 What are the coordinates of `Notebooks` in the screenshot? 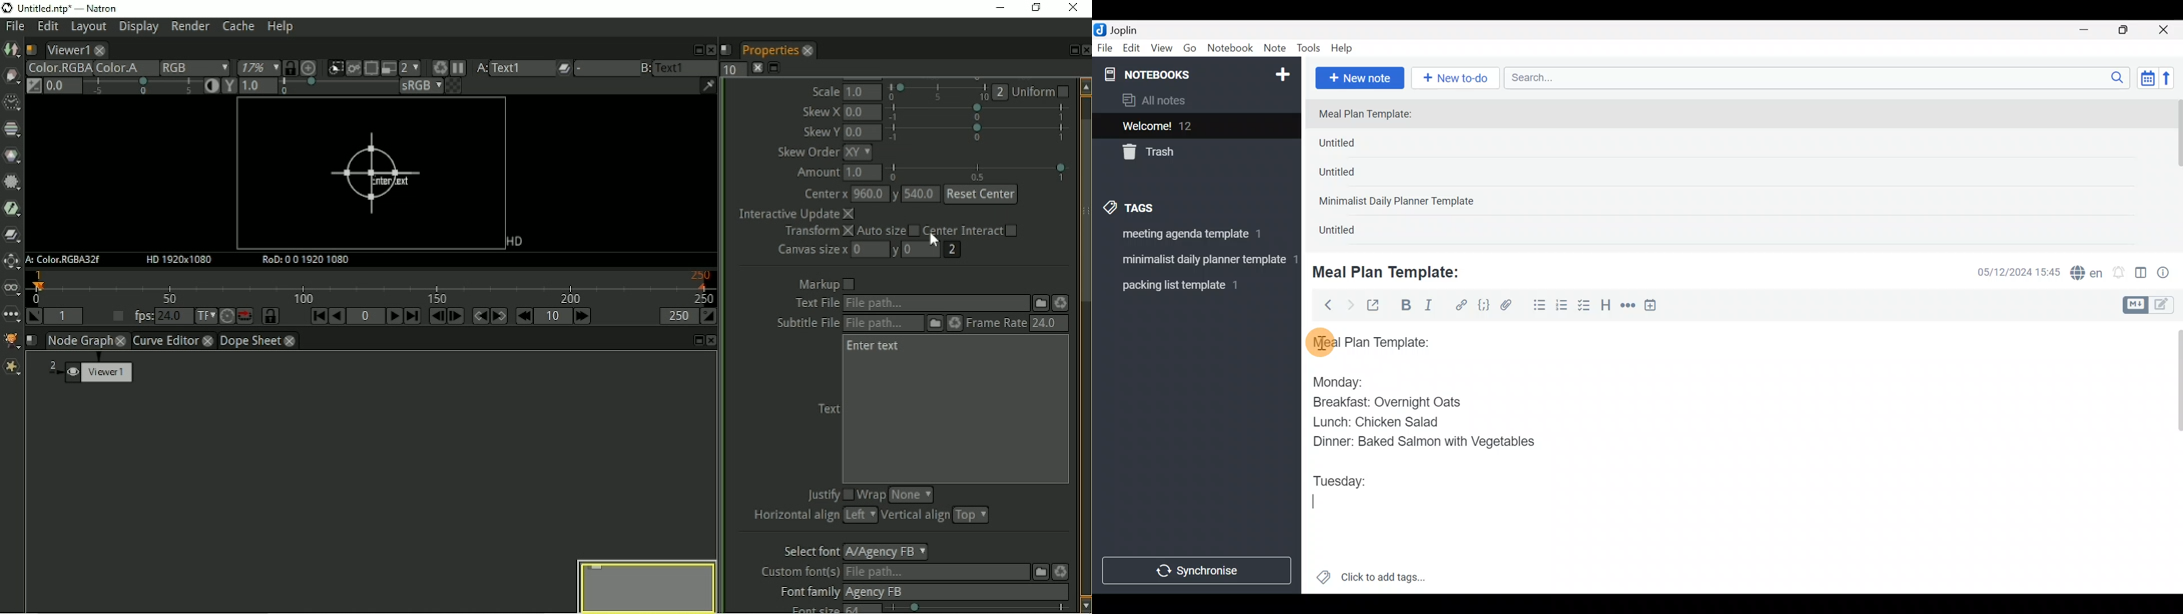 It's located at (1172, 74).